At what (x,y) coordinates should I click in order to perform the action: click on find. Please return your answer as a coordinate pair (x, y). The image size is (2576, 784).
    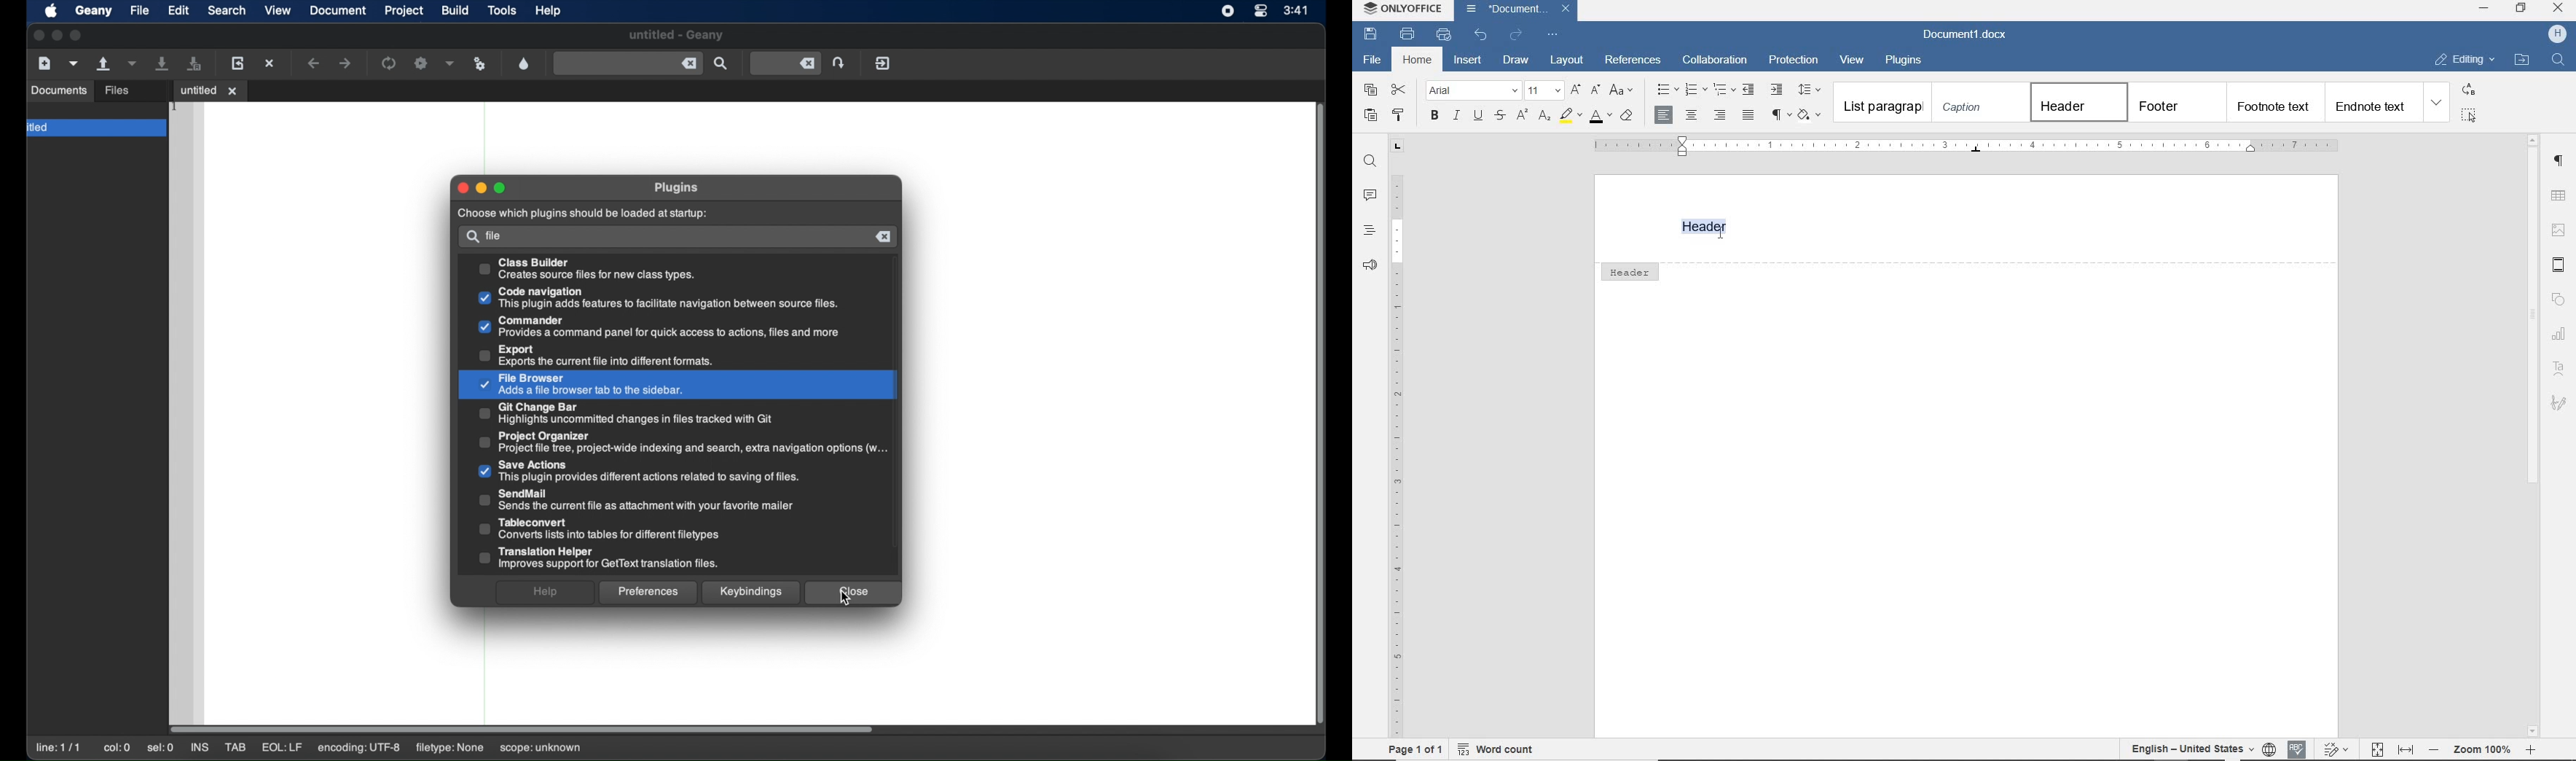
    Looking at the image, I should click on (1368, 161).